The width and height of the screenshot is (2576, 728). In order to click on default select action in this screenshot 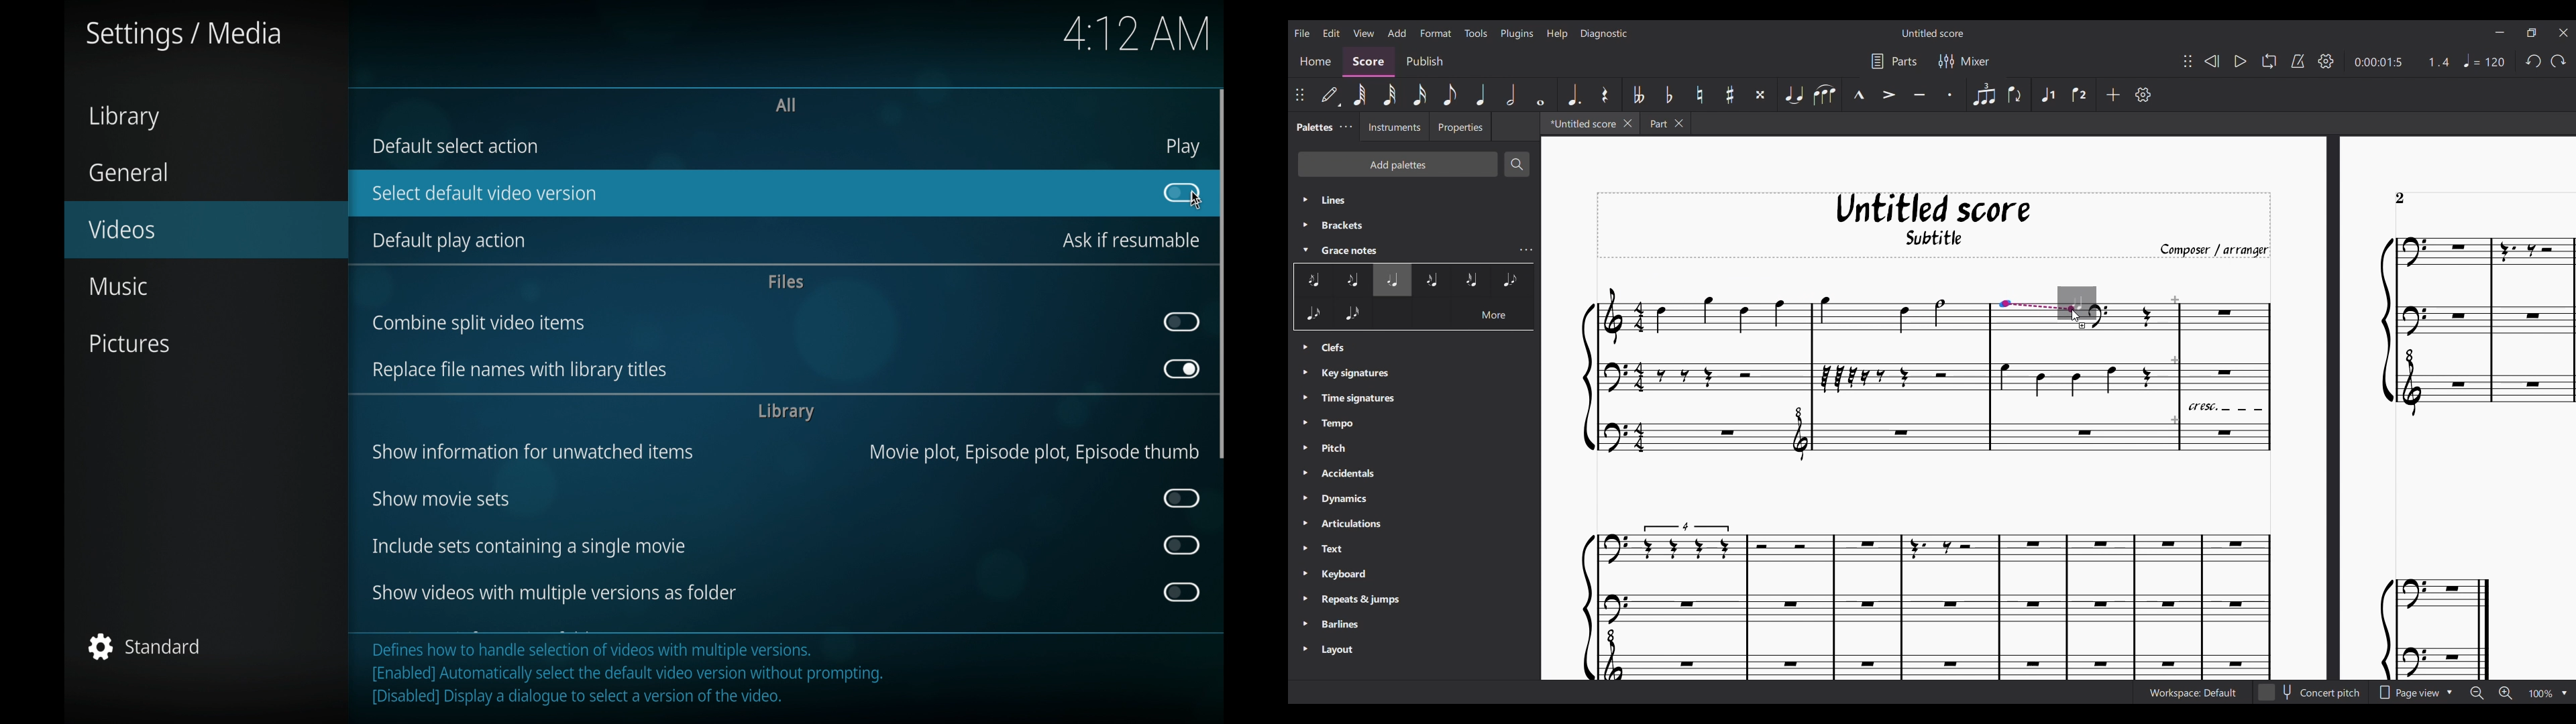, I will do `click(456, 146)`.